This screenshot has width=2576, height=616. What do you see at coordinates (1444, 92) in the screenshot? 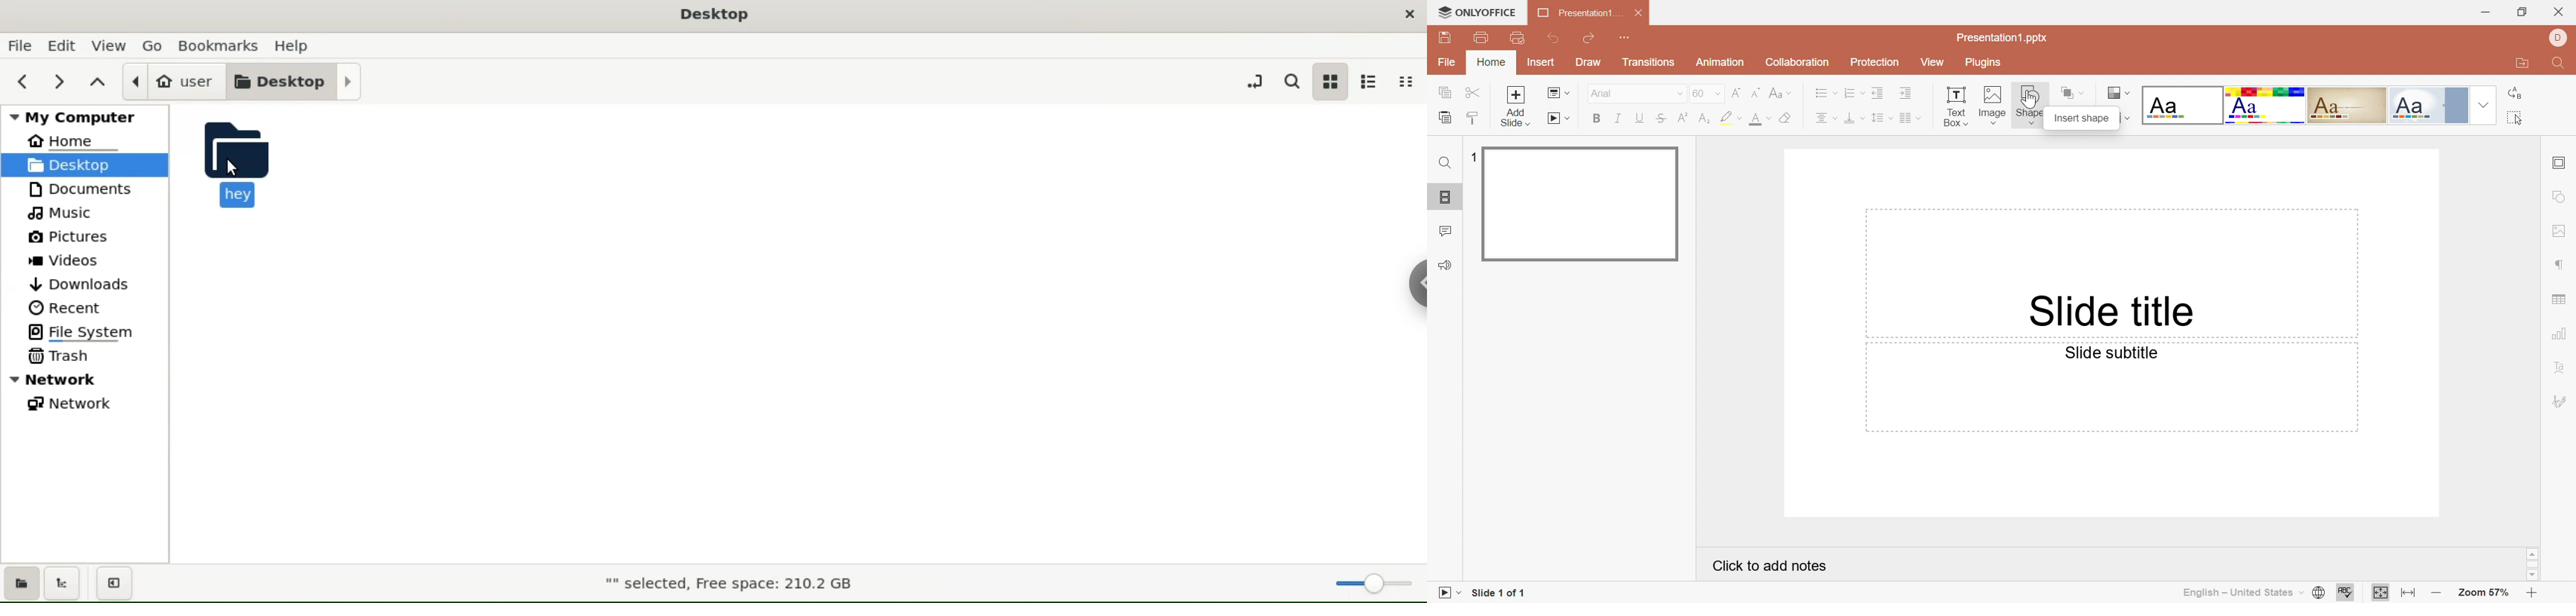
I see `Copy` at bounding box center [1444, 92].